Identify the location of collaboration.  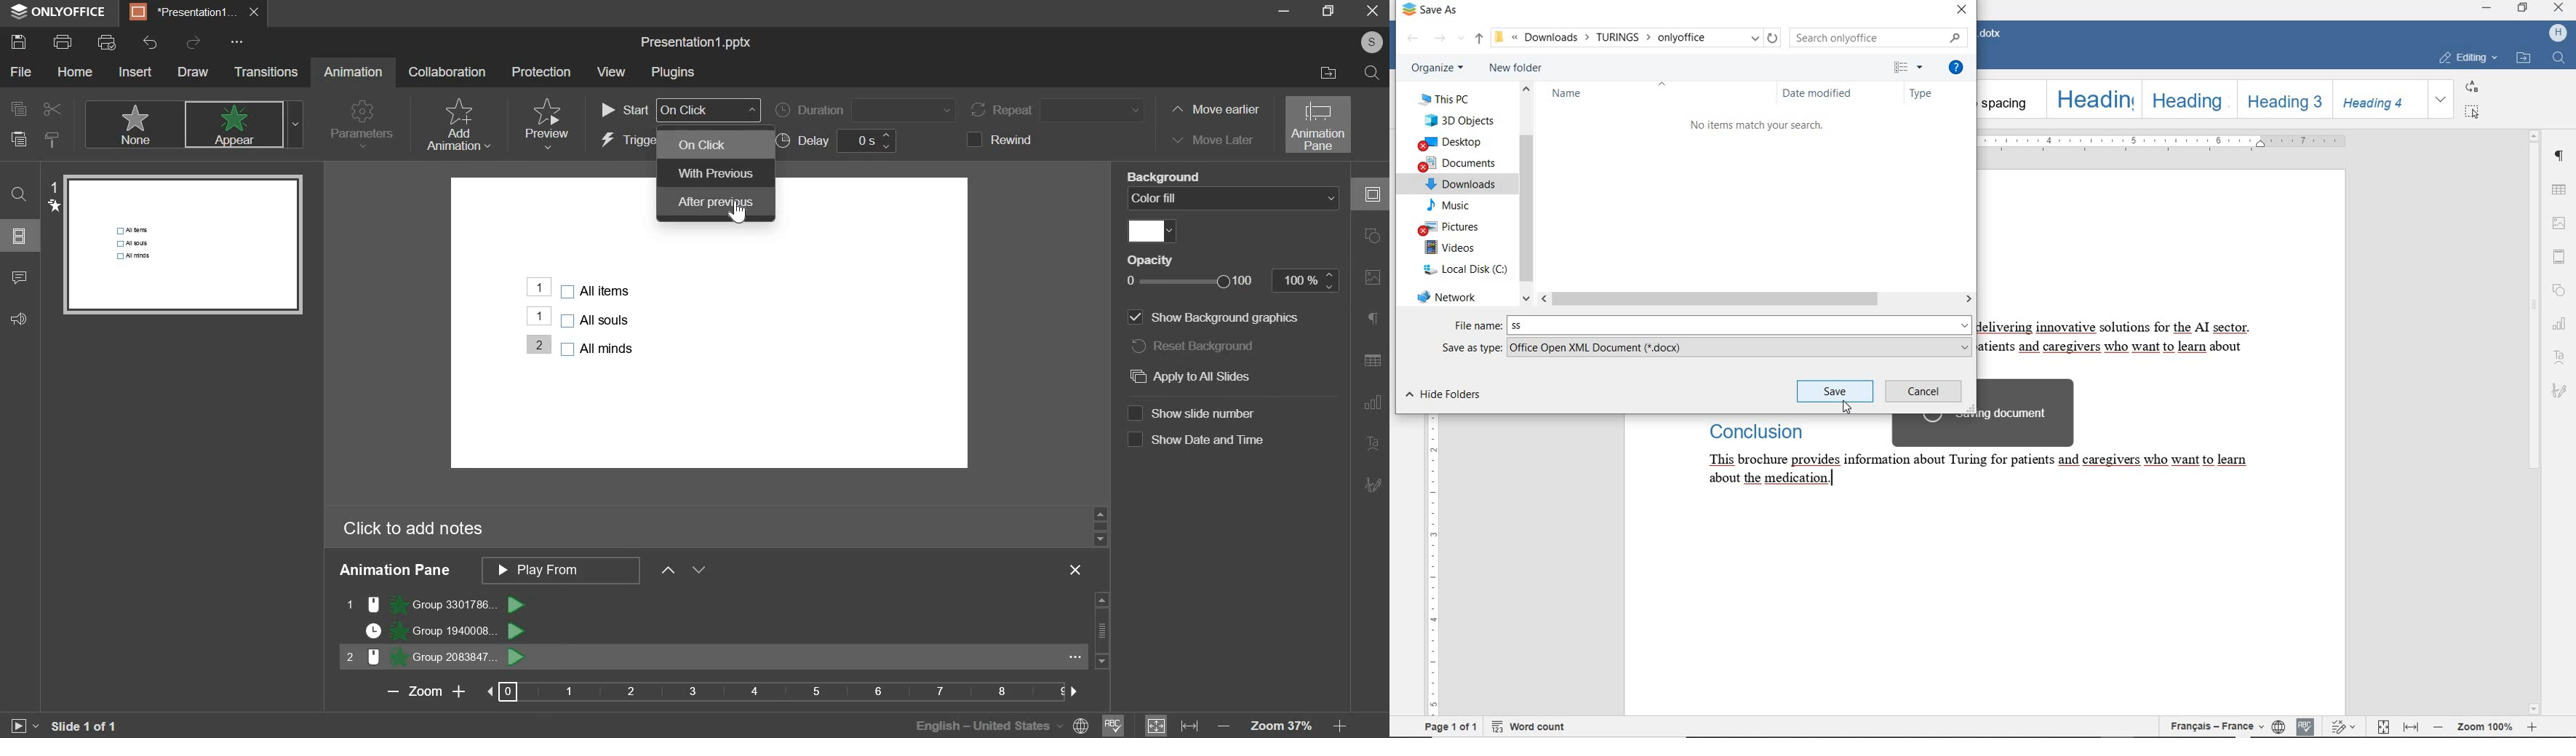
(447, 71).